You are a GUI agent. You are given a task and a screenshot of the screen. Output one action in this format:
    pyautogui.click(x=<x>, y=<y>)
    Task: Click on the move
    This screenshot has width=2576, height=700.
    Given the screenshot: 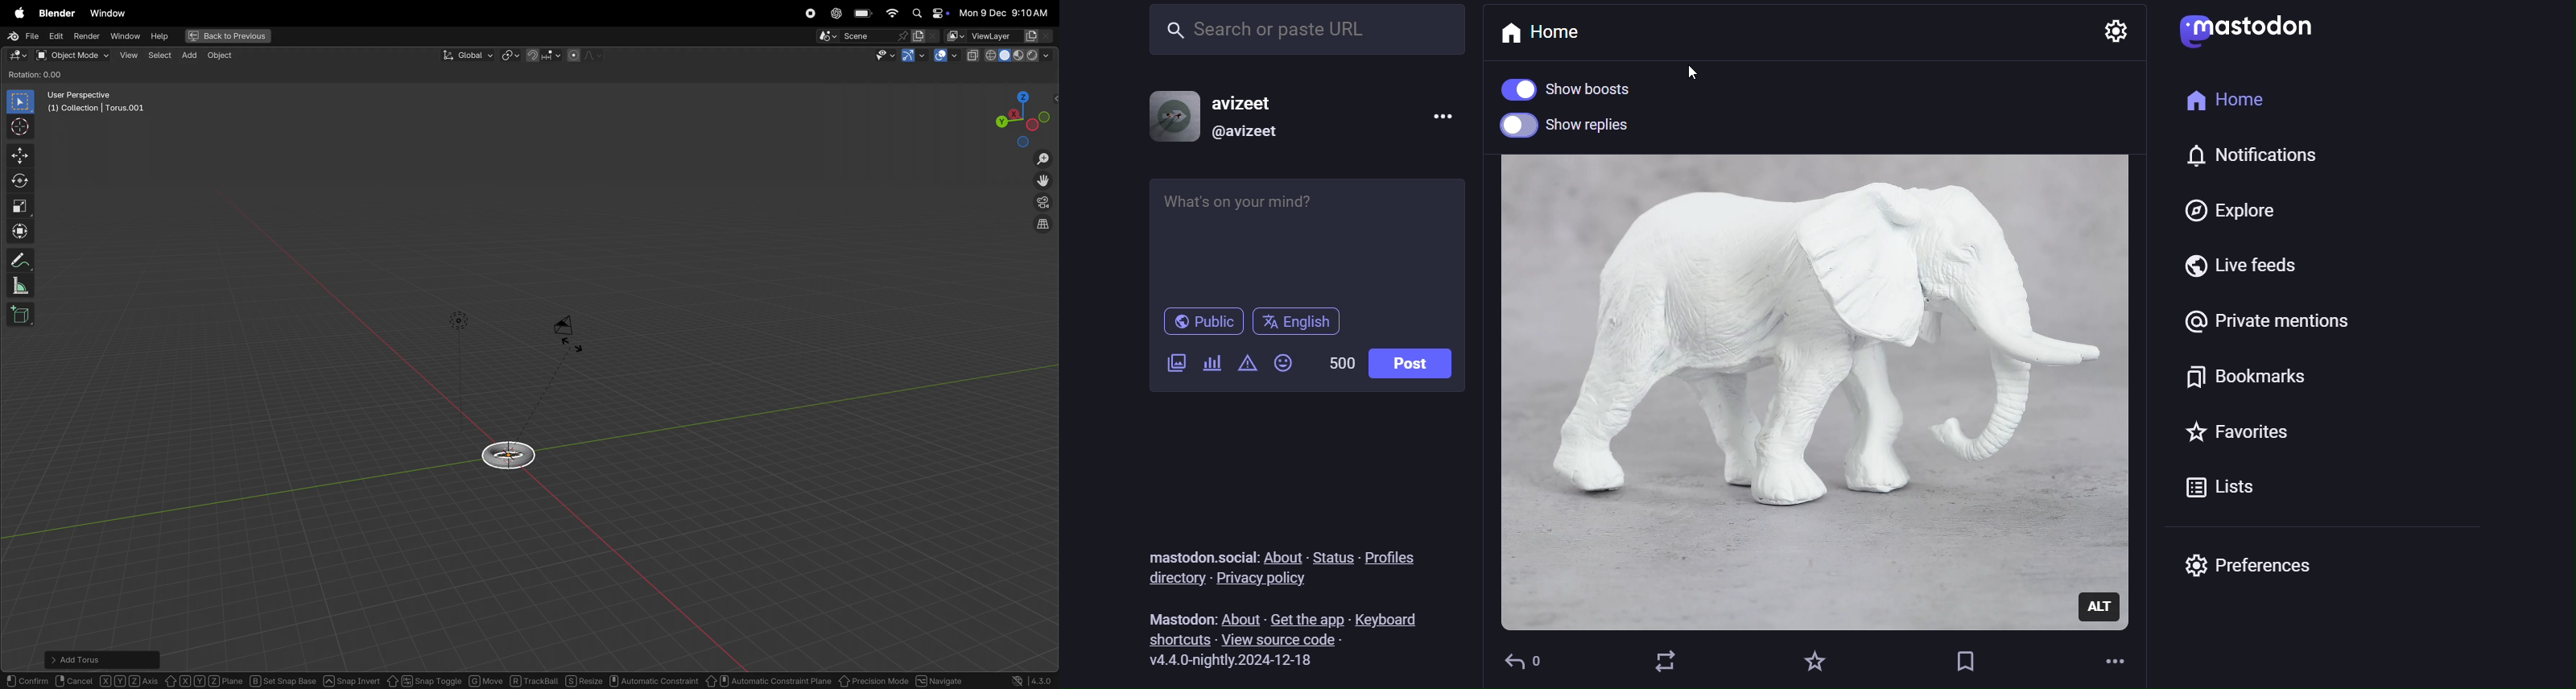 What is the action you would take?
    pyautogui.click(x=486, y=679)
    